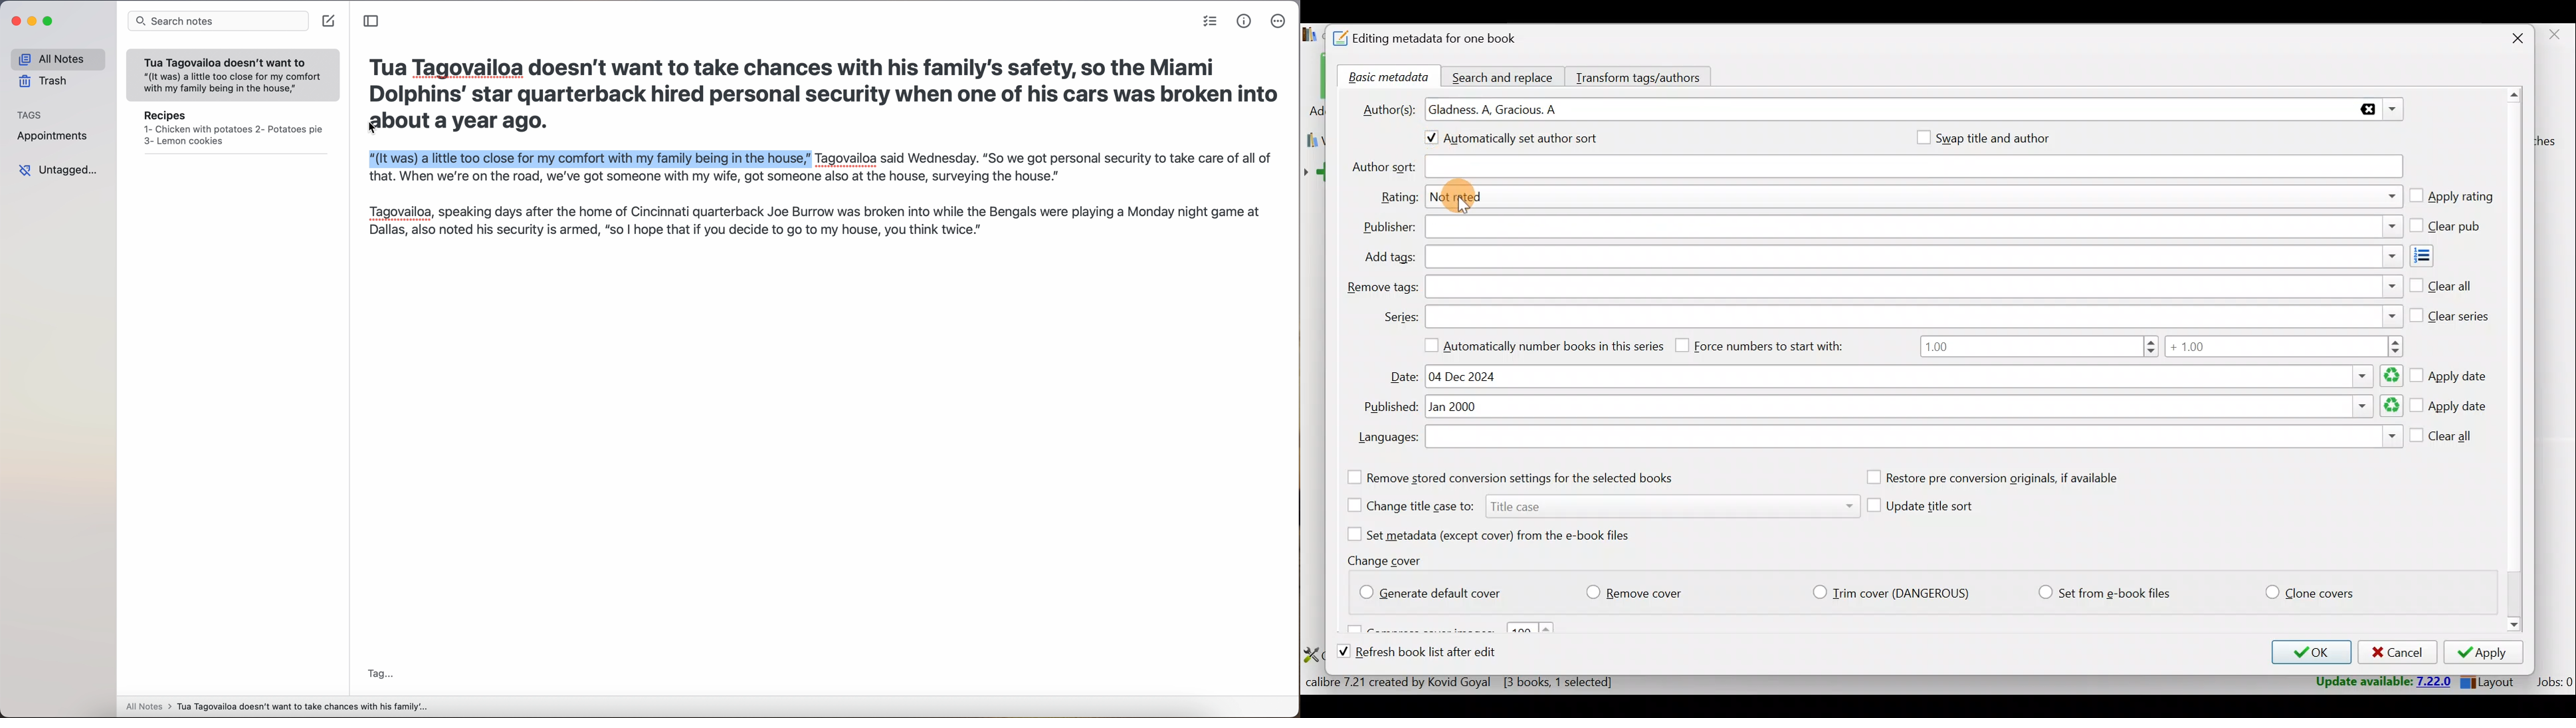 Image resolution: width=2576 pixels, height=728 pixels. What do you see at coordinates (374, 128) in the screenshot?
I see `cursor` at bounding box center [374, 128].